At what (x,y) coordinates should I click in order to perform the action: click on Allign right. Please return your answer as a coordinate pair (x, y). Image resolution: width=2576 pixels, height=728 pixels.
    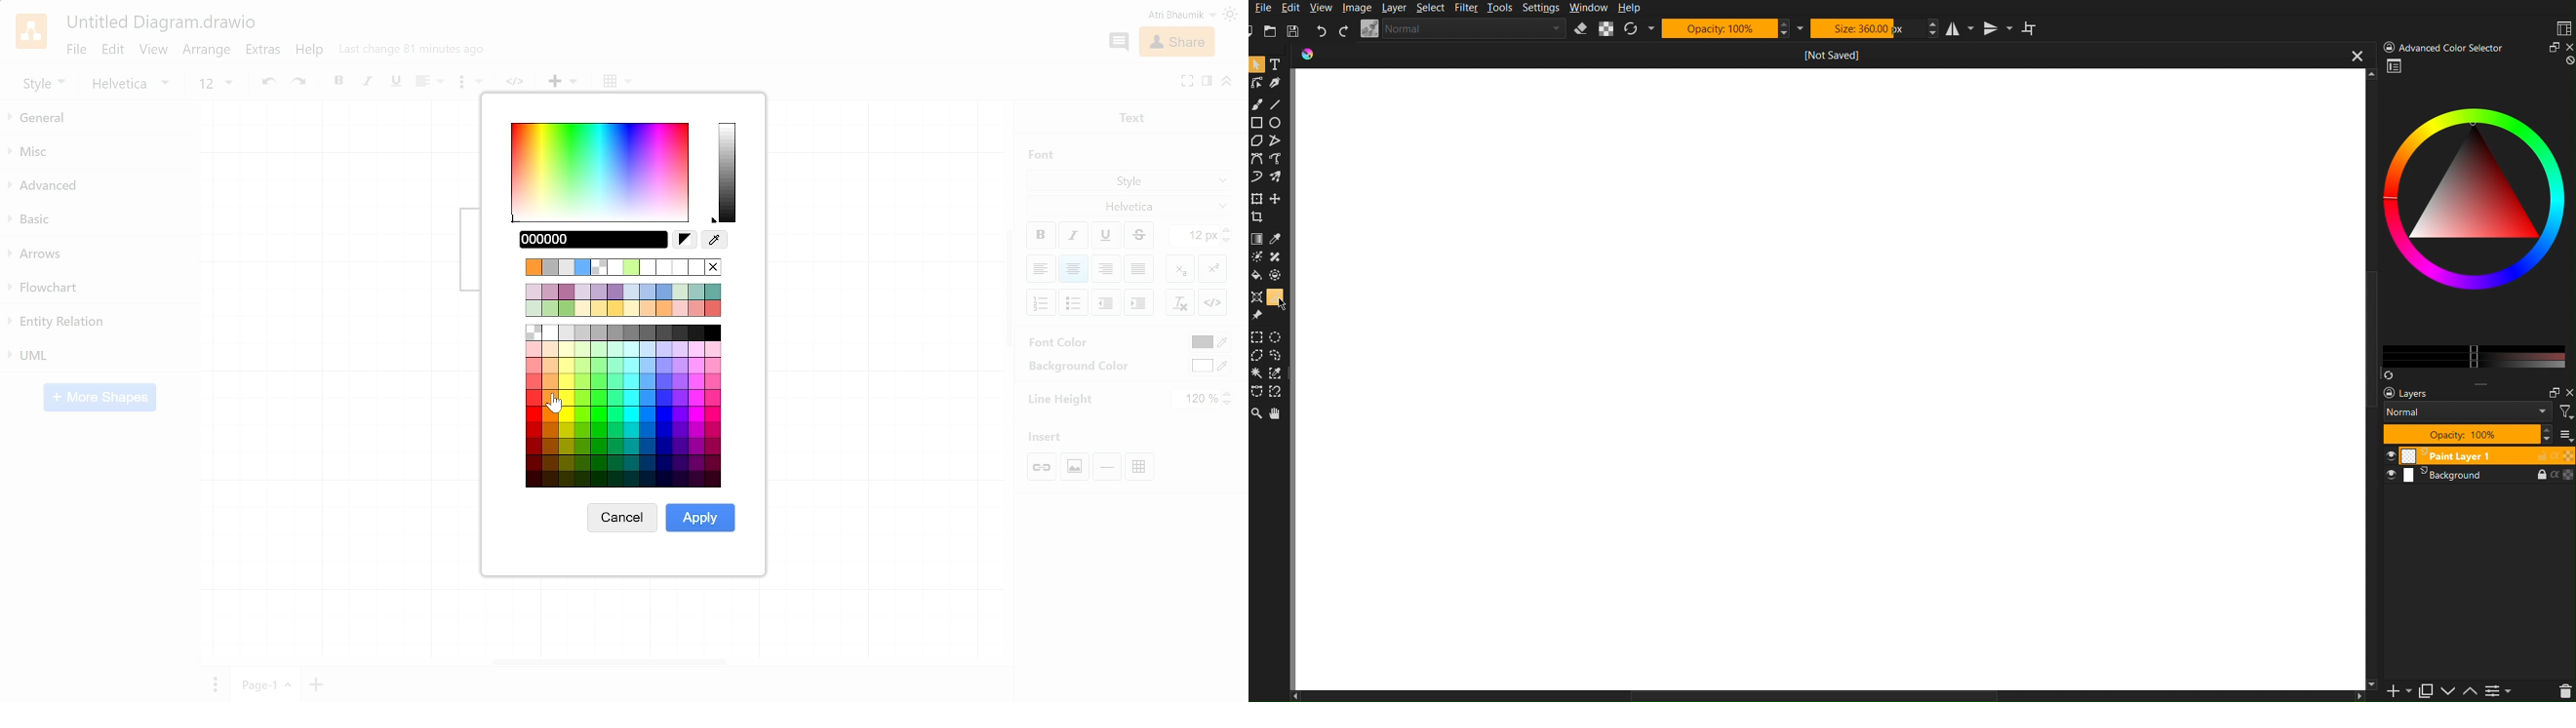
    Looking at the image, I should click on (1107, 268).